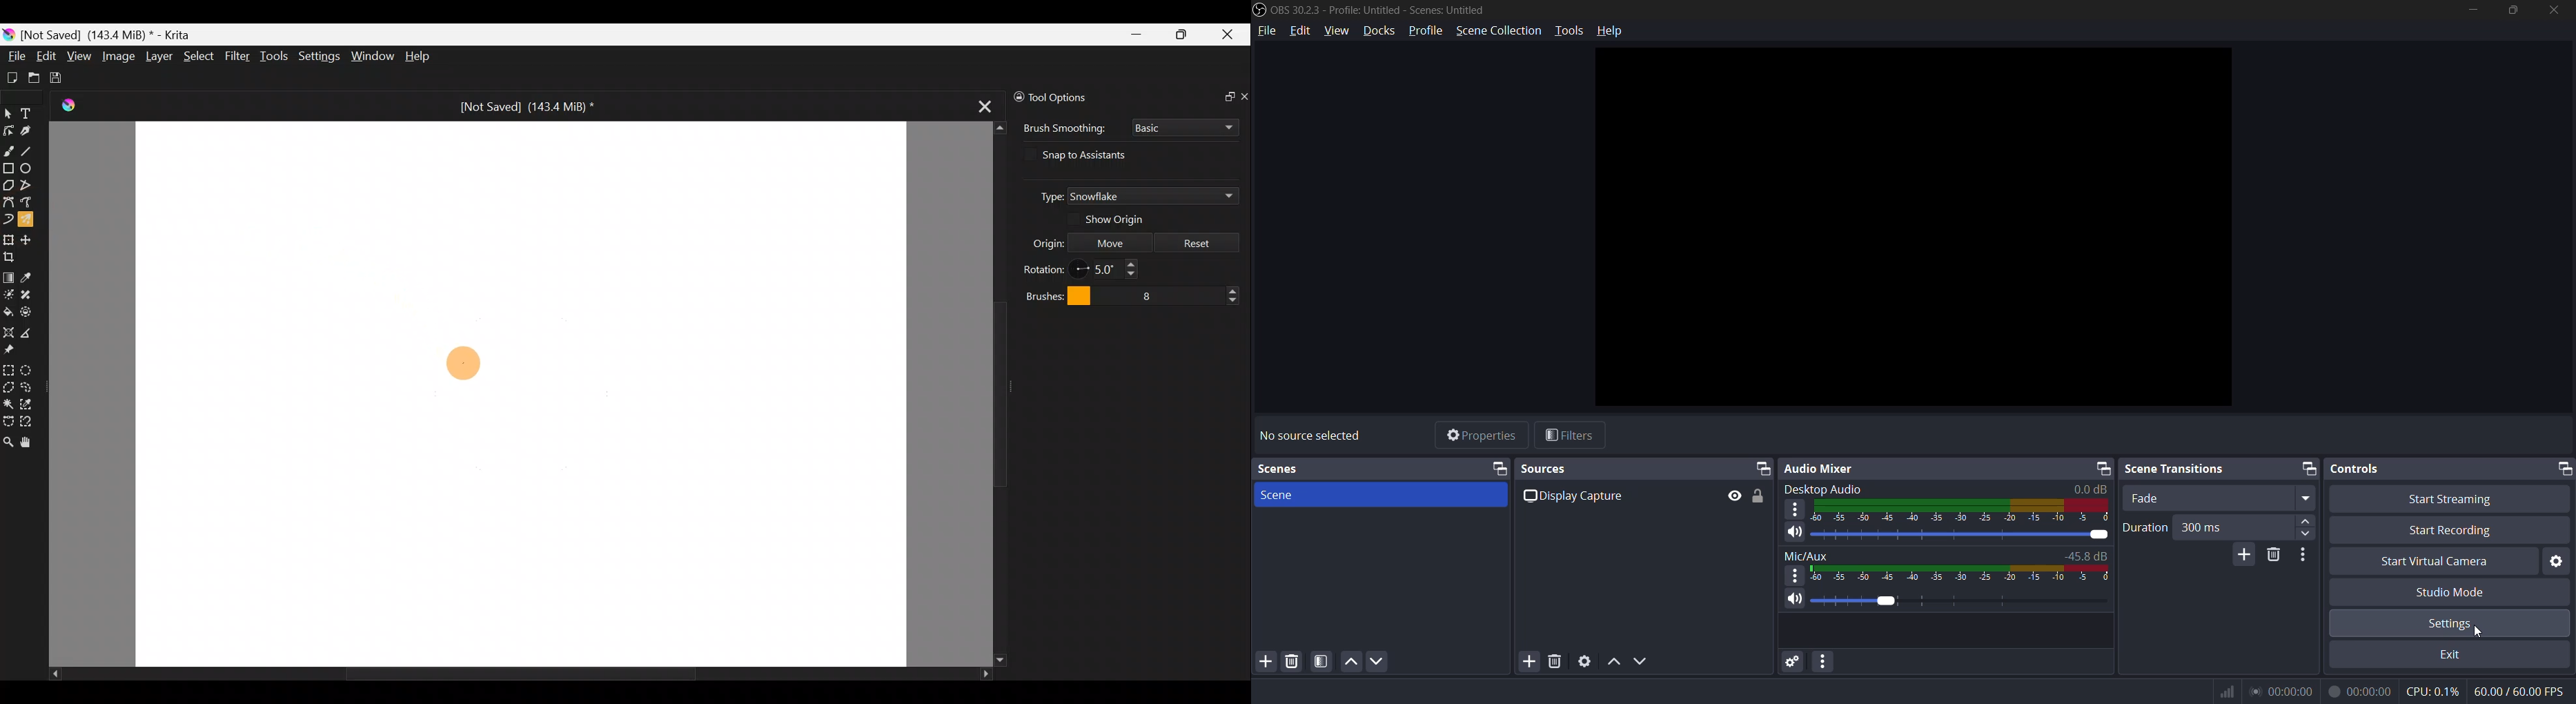 This screenshot has height=728, width=2576. Describe the element at coordinates (1265, 30) in the screenshot. I see `file` at that location.